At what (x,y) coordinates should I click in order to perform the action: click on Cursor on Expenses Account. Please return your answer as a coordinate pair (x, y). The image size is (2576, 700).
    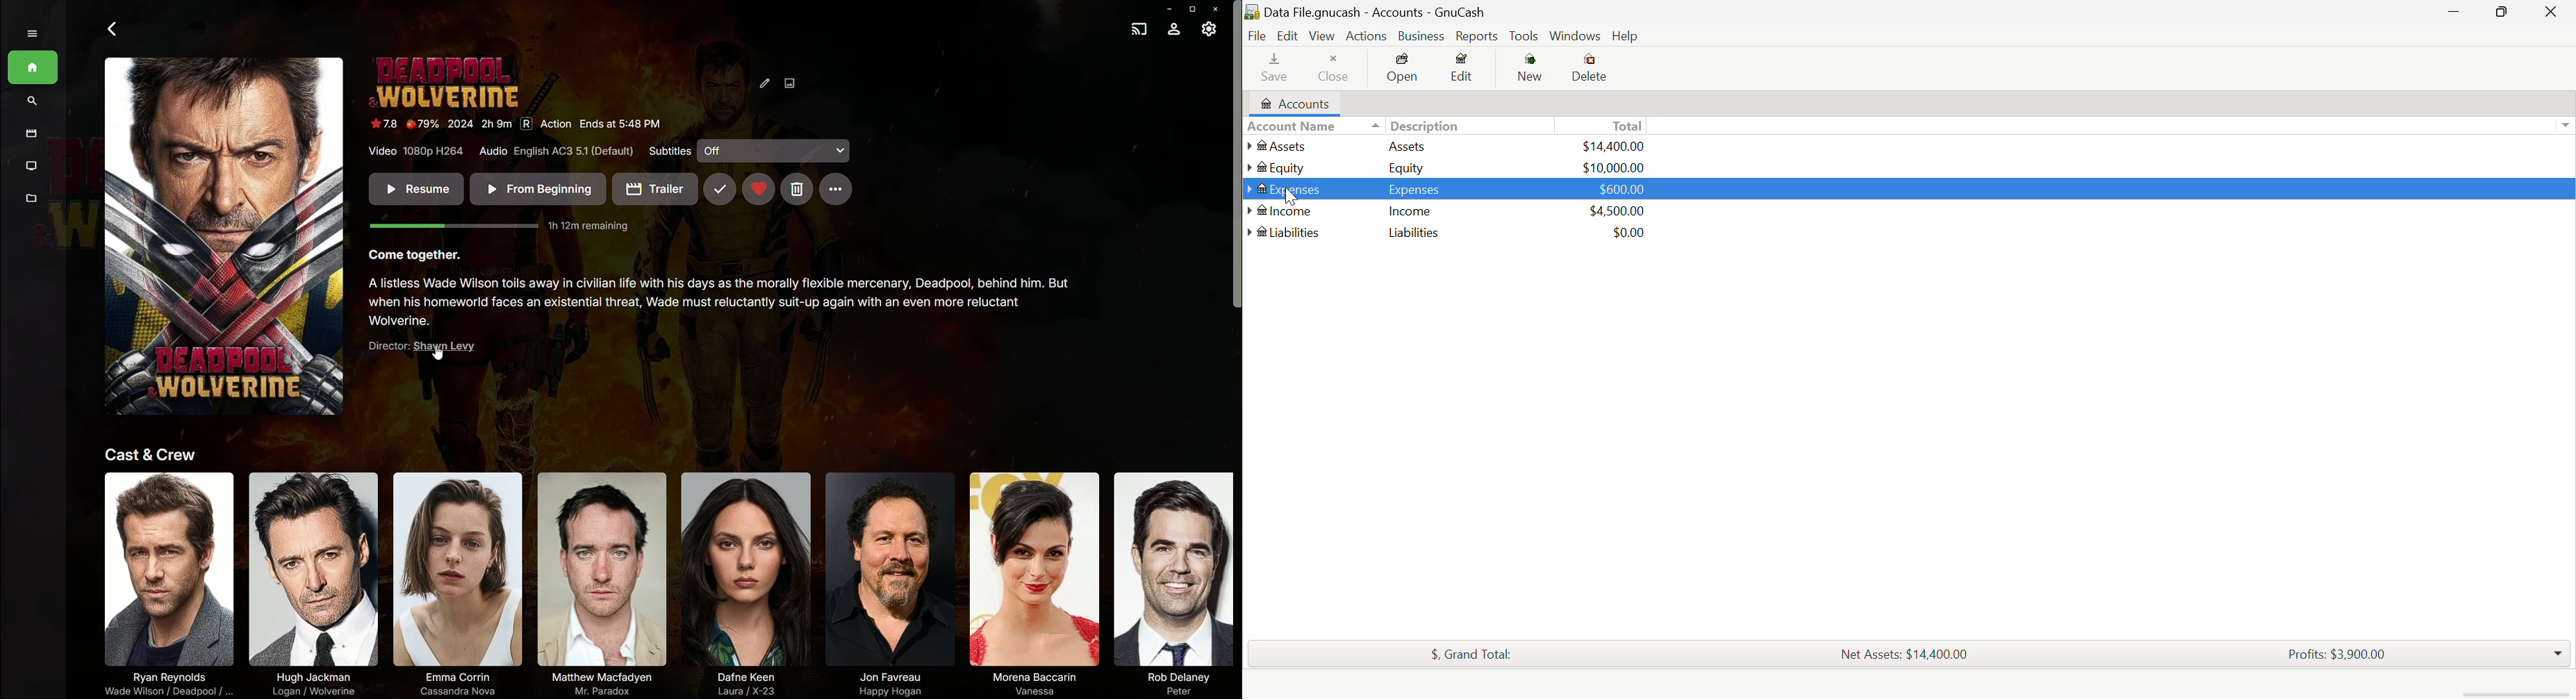
    Looking at the image, I should click on (1284, 190).